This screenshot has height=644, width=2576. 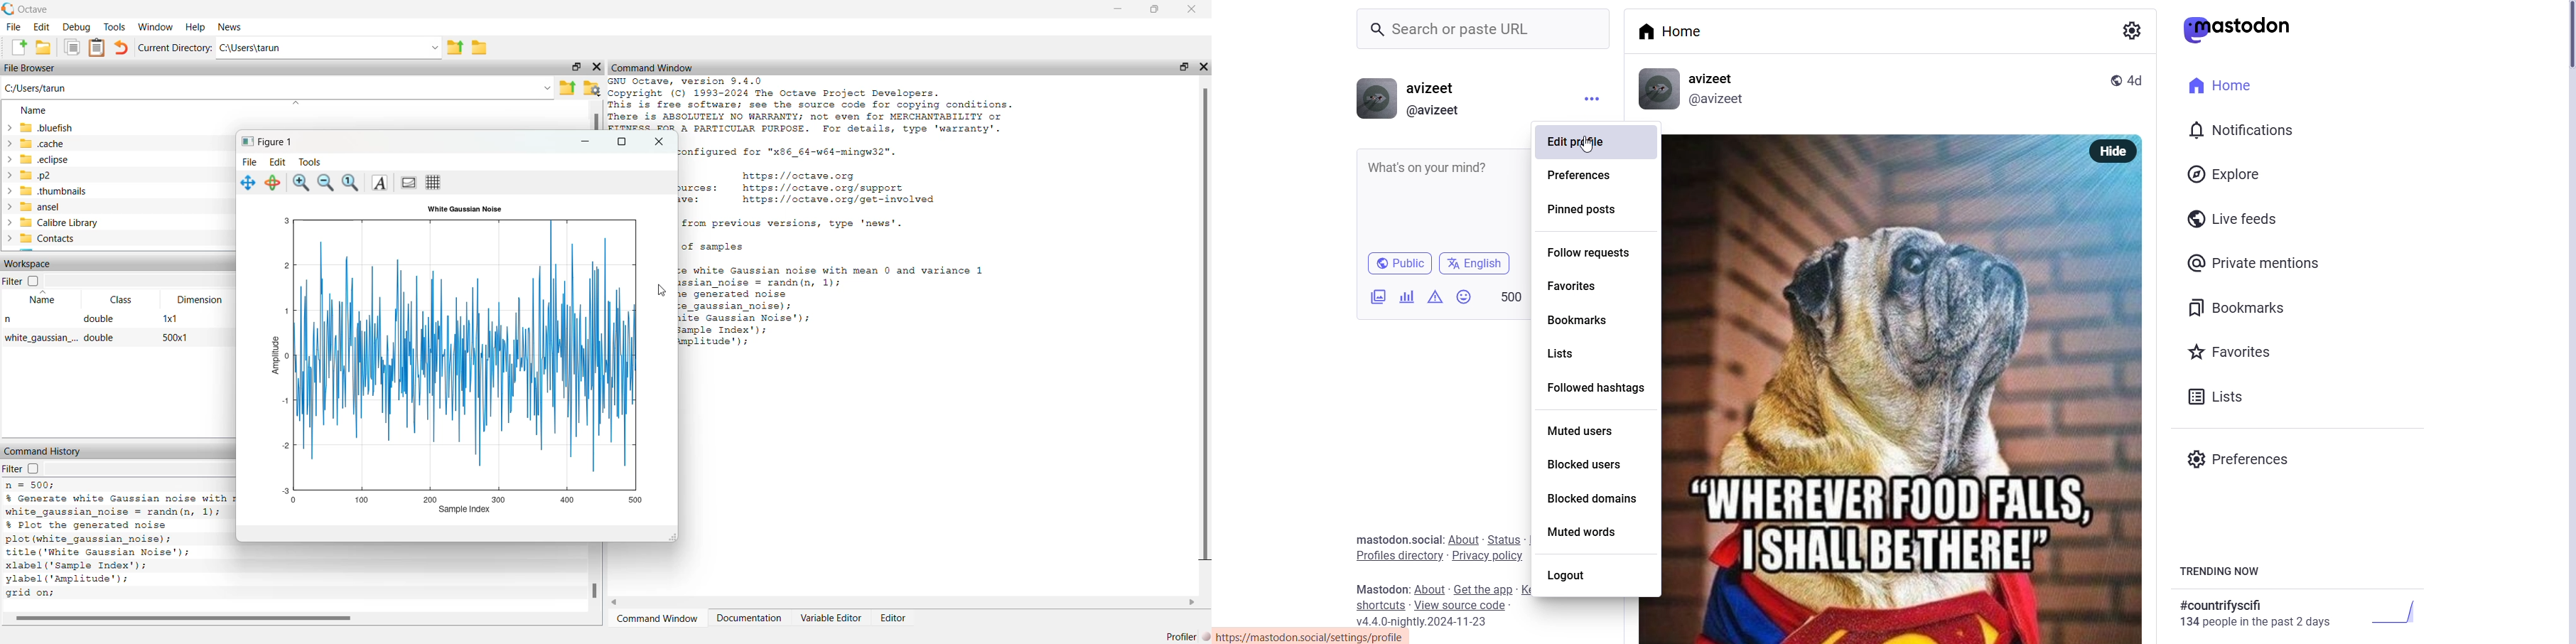 I want to click on blocked users, so click(x=1580, y=465).